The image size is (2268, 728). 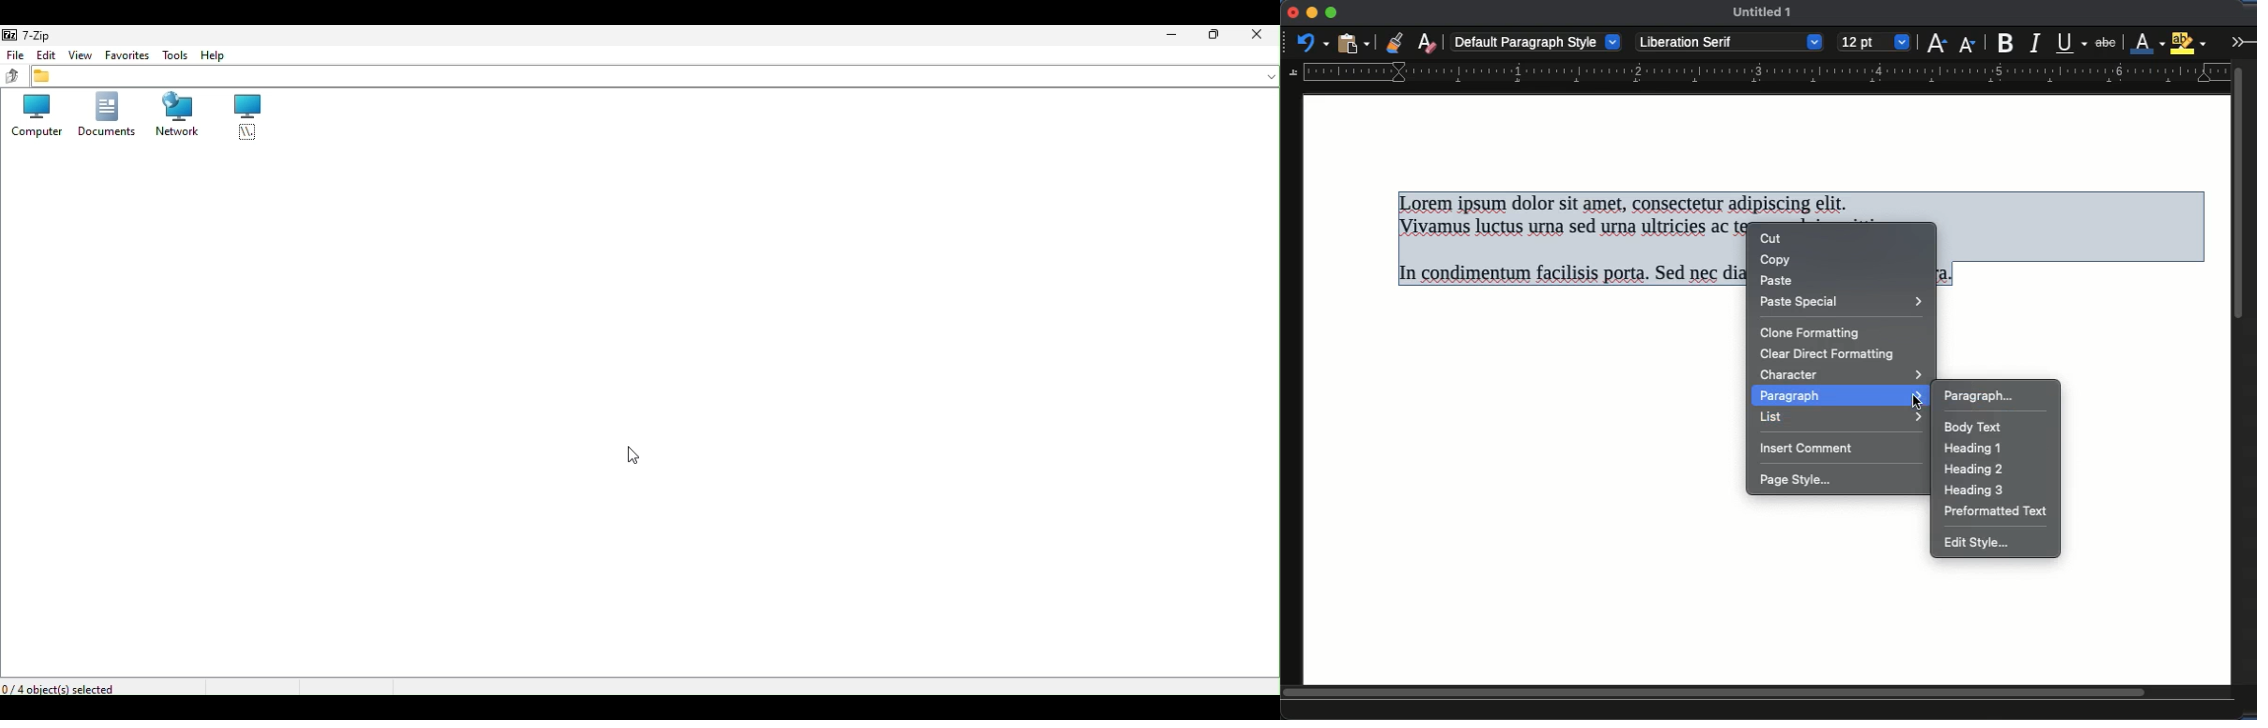 I want to click on bold, so click(x=2008, y=42).